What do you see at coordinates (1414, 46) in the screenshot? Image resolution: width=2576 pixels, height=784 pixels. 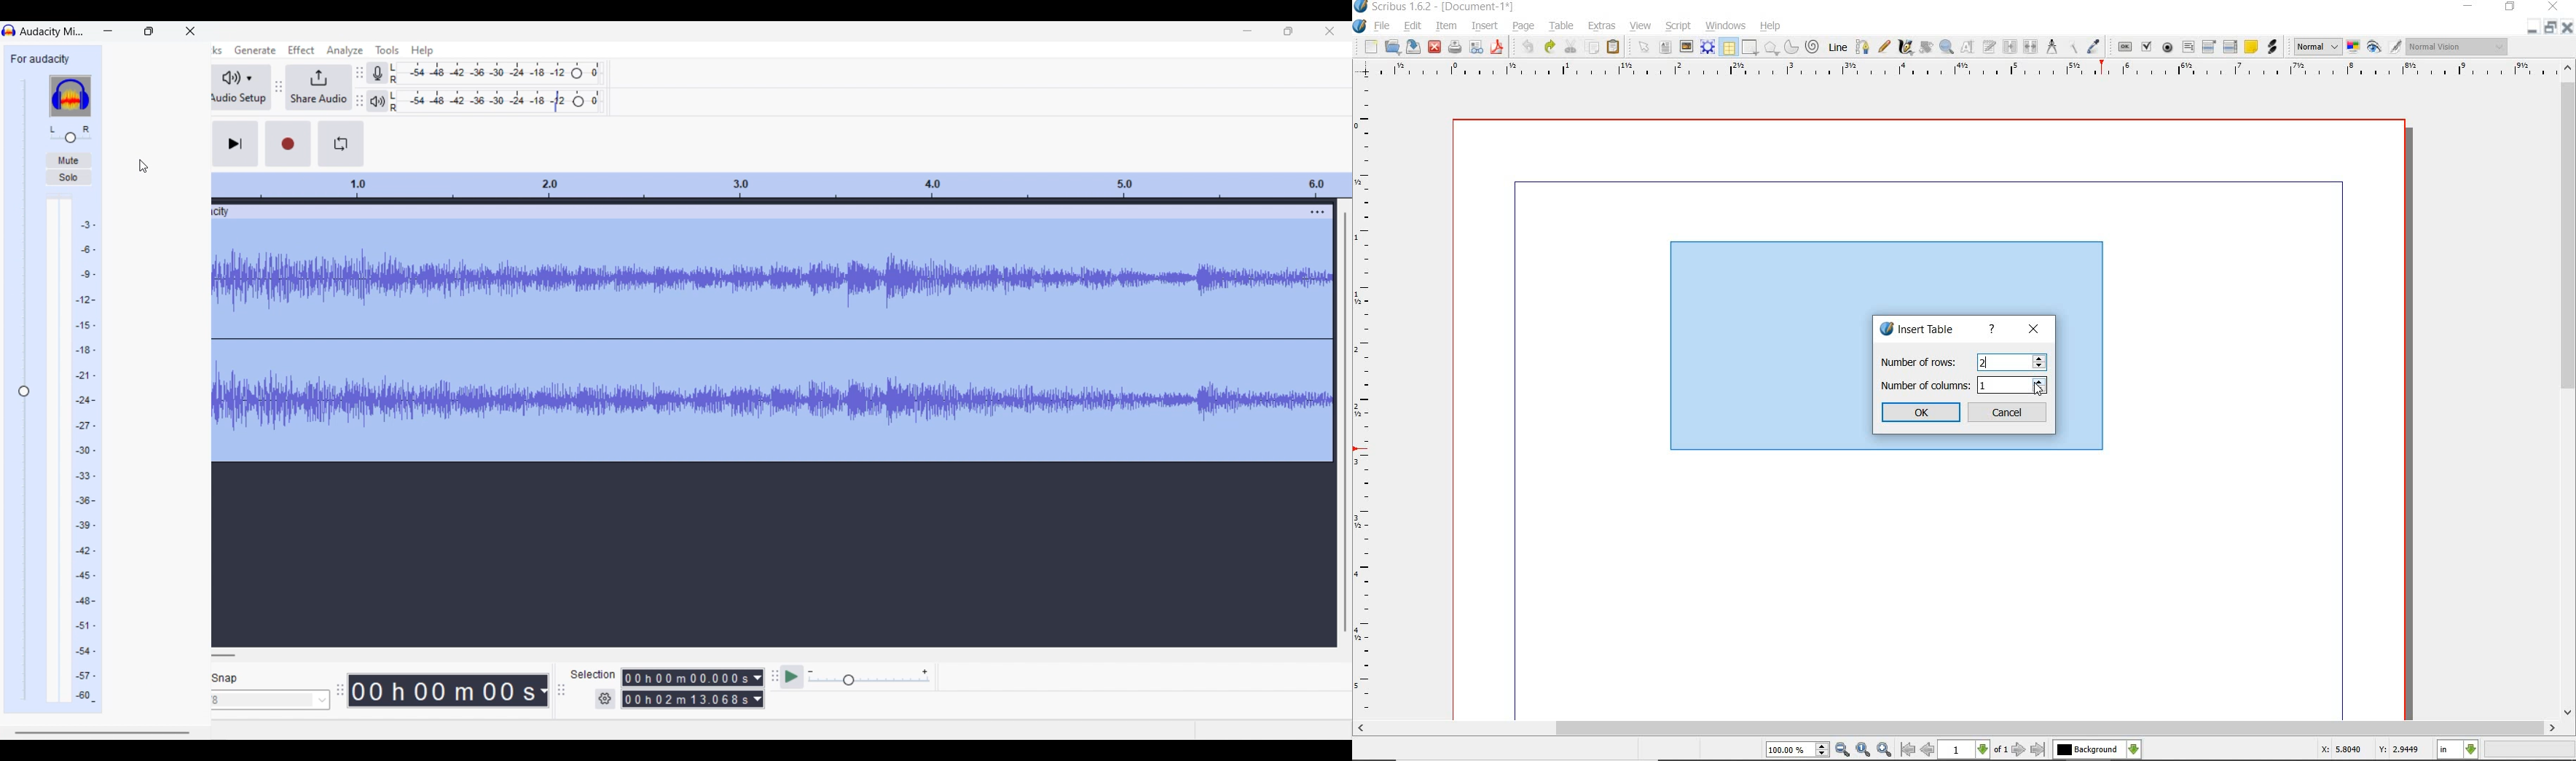 I see `save` at bounding box center [1414, 46].